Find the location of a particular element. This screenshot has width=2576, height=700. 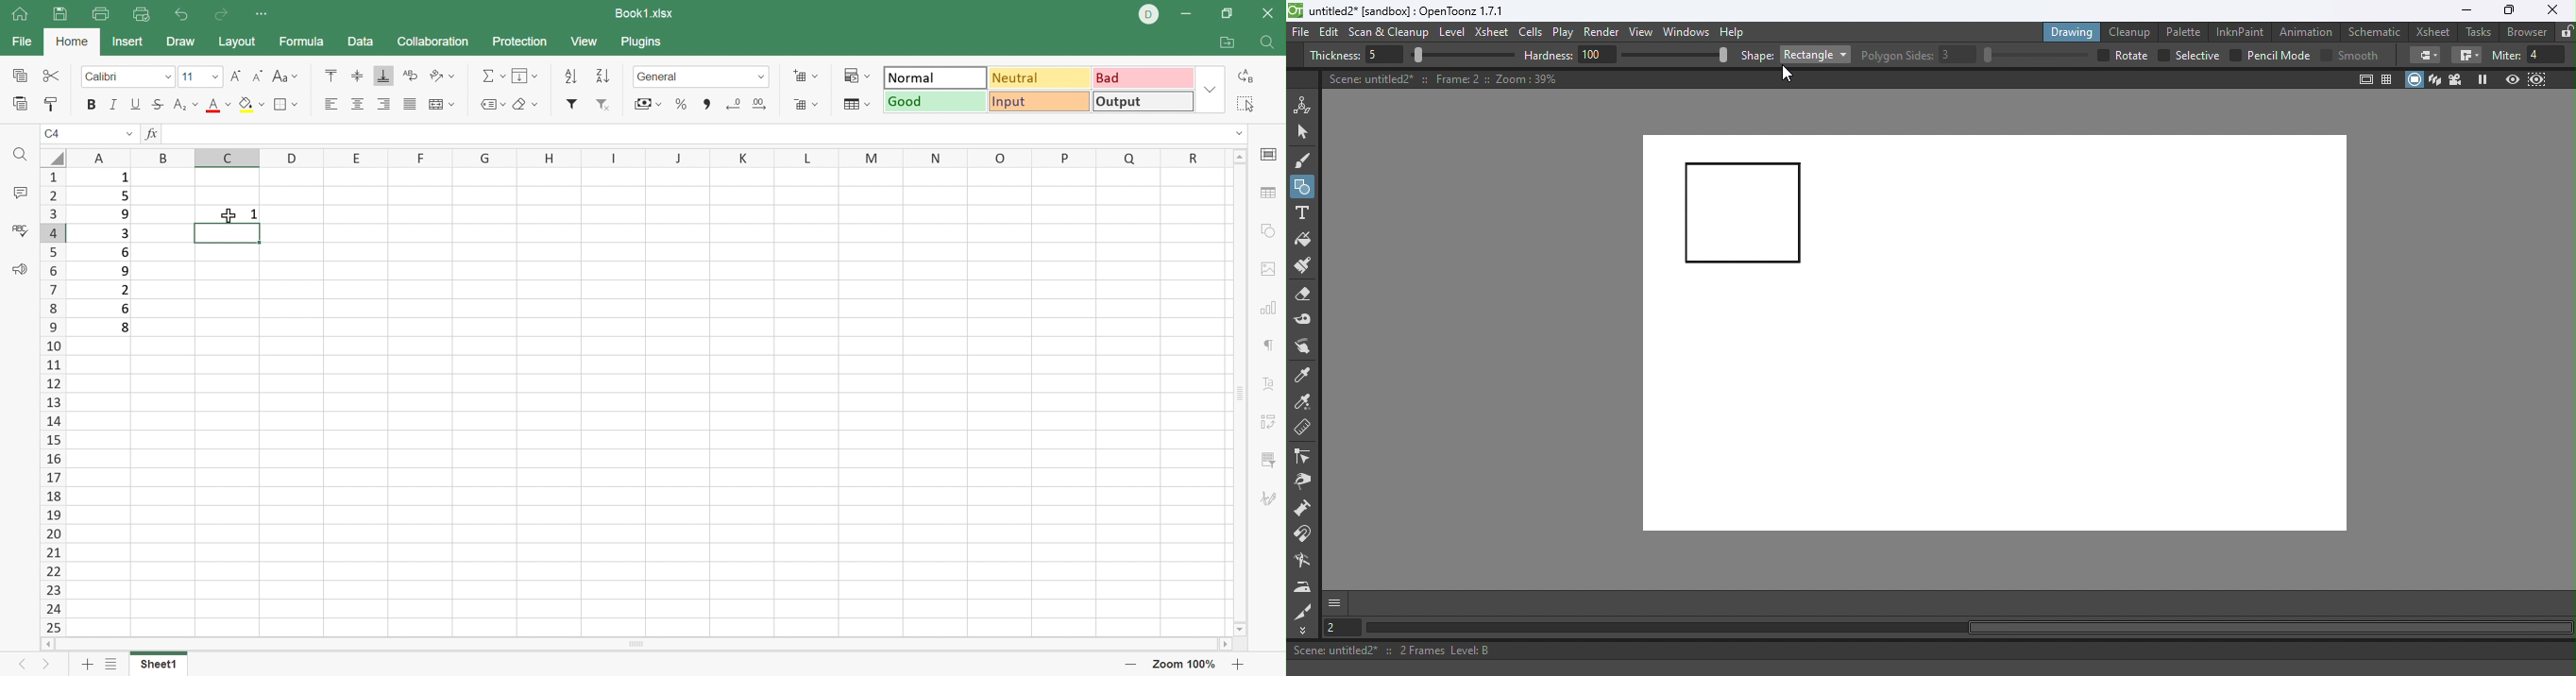

Zoom 100% is located at coordinates (1183, 663).